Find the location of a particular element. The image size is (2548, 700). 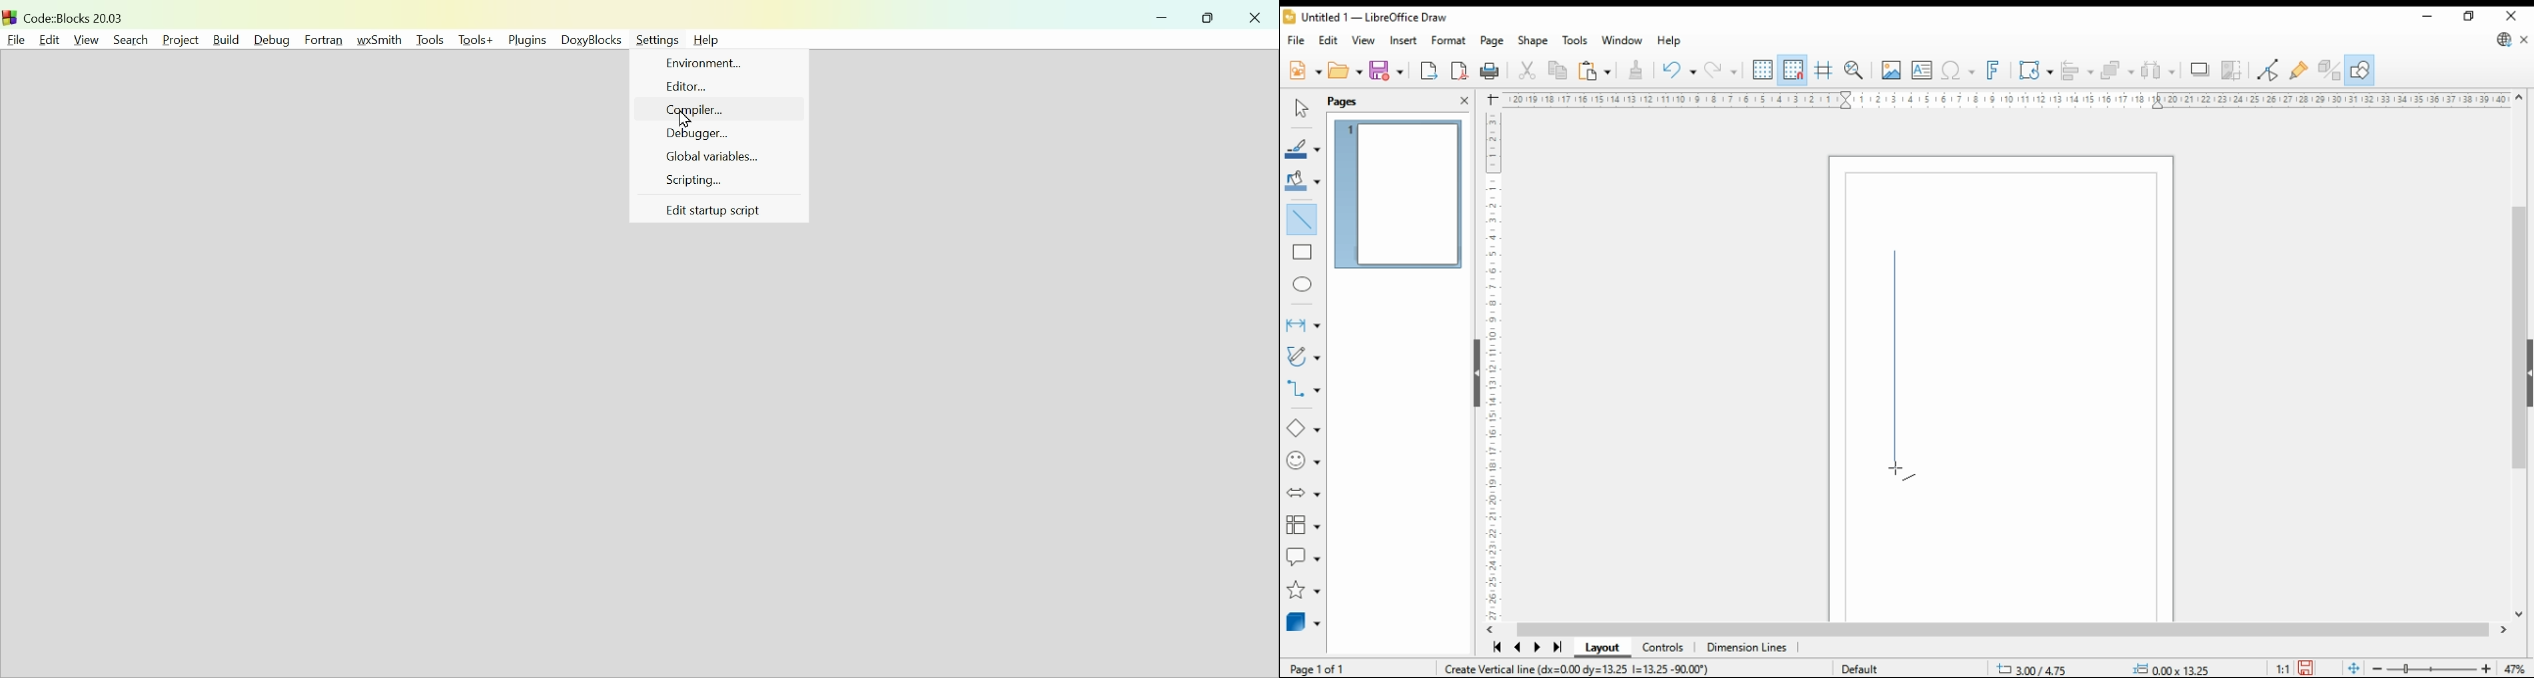

insert fontwork text is located at coordinates (1993, 71).